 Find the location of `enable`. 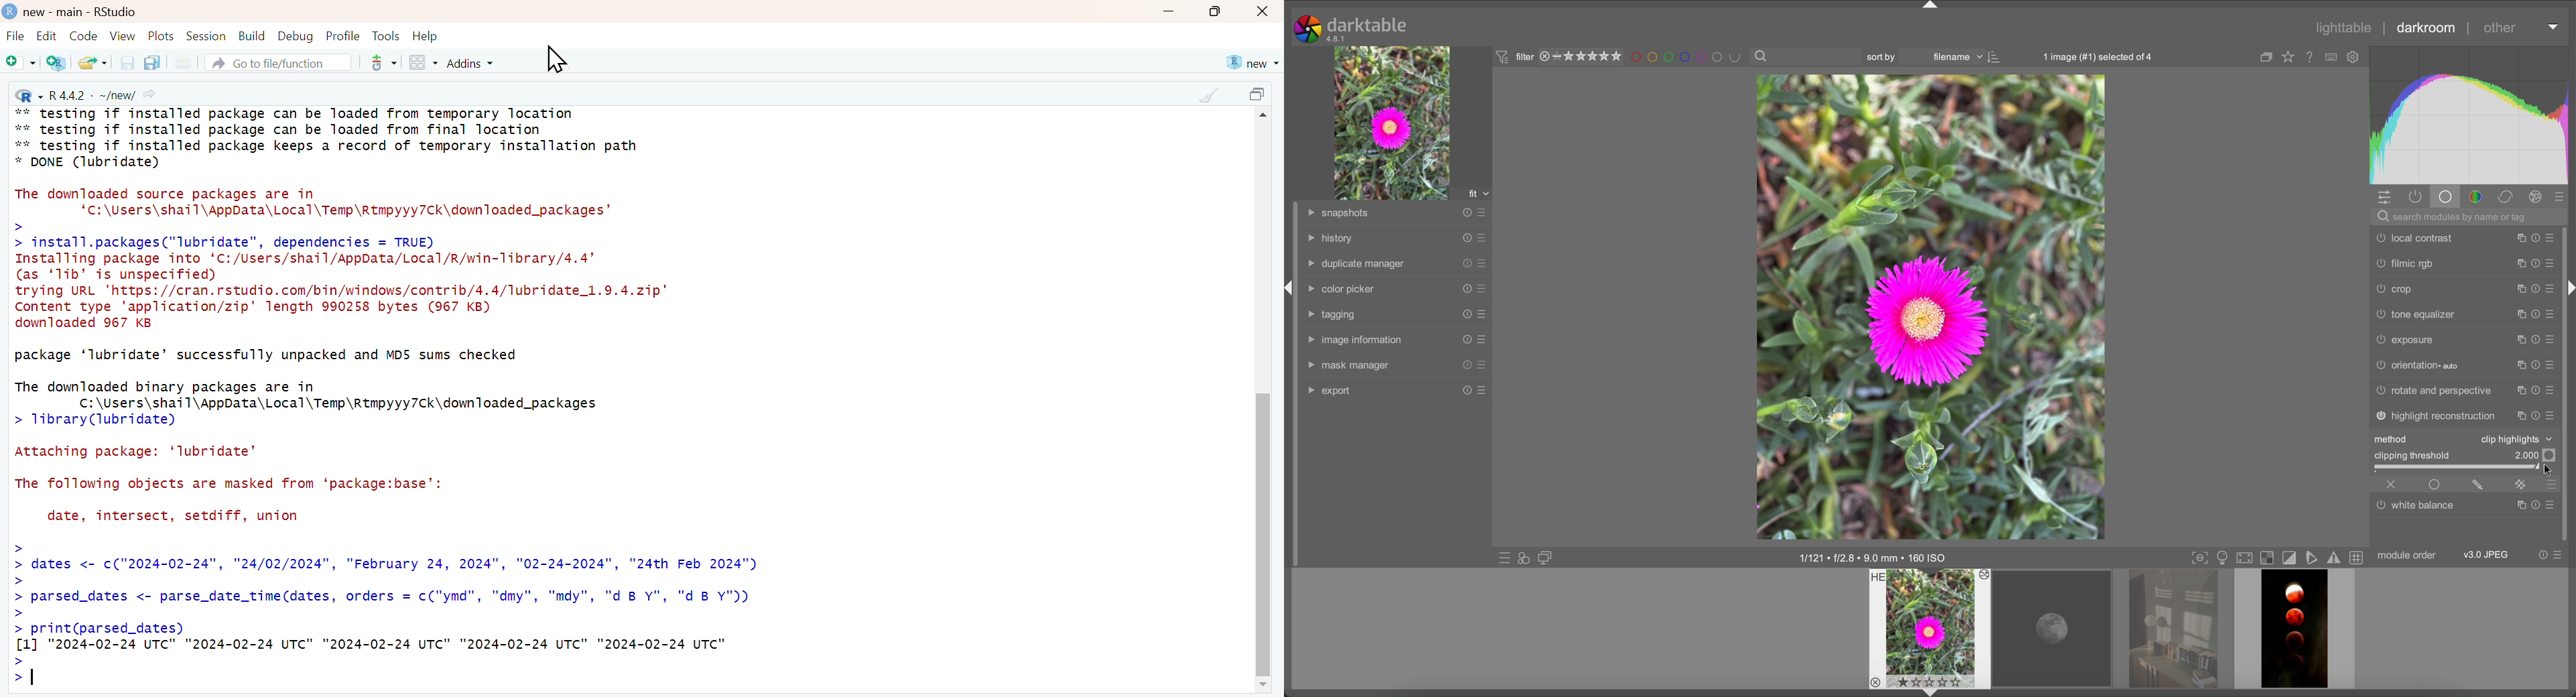

enable is located at coordinates (2436, 484).